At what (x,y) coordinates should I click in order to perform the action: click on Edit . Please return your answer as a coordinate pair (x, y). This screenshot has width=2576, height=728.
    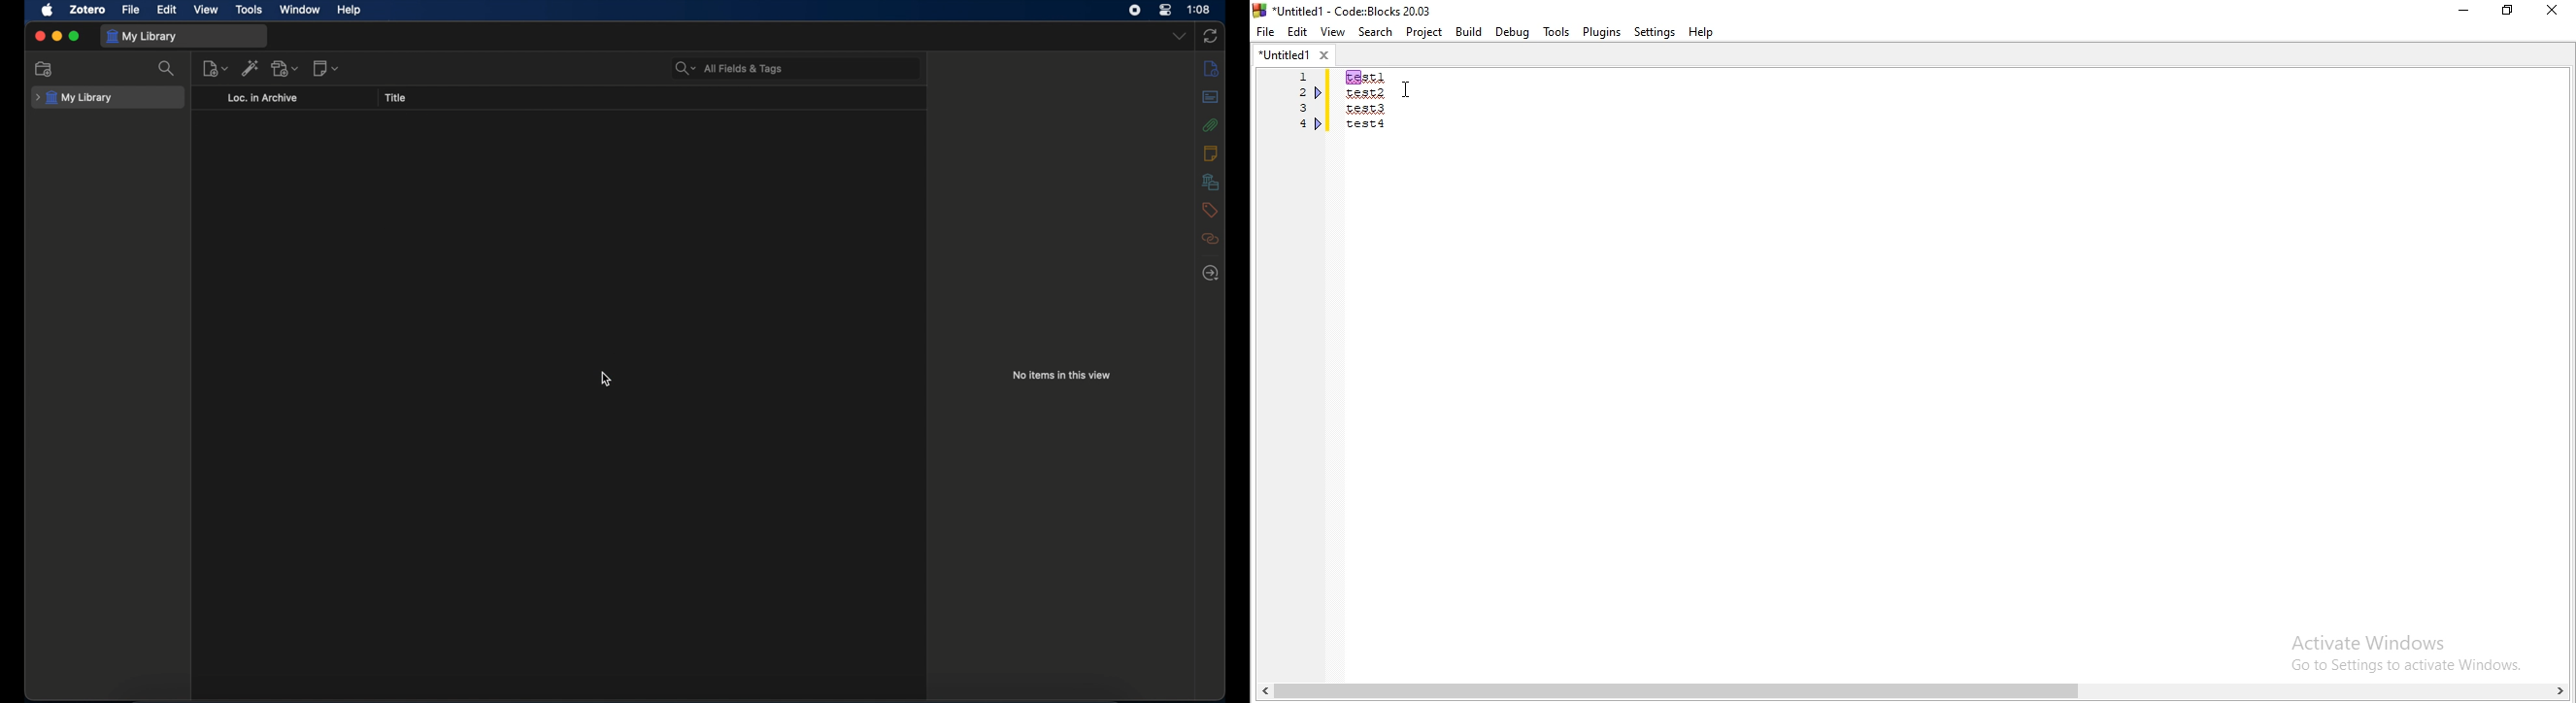
    Looking at the image, I should click on (1296, 31).